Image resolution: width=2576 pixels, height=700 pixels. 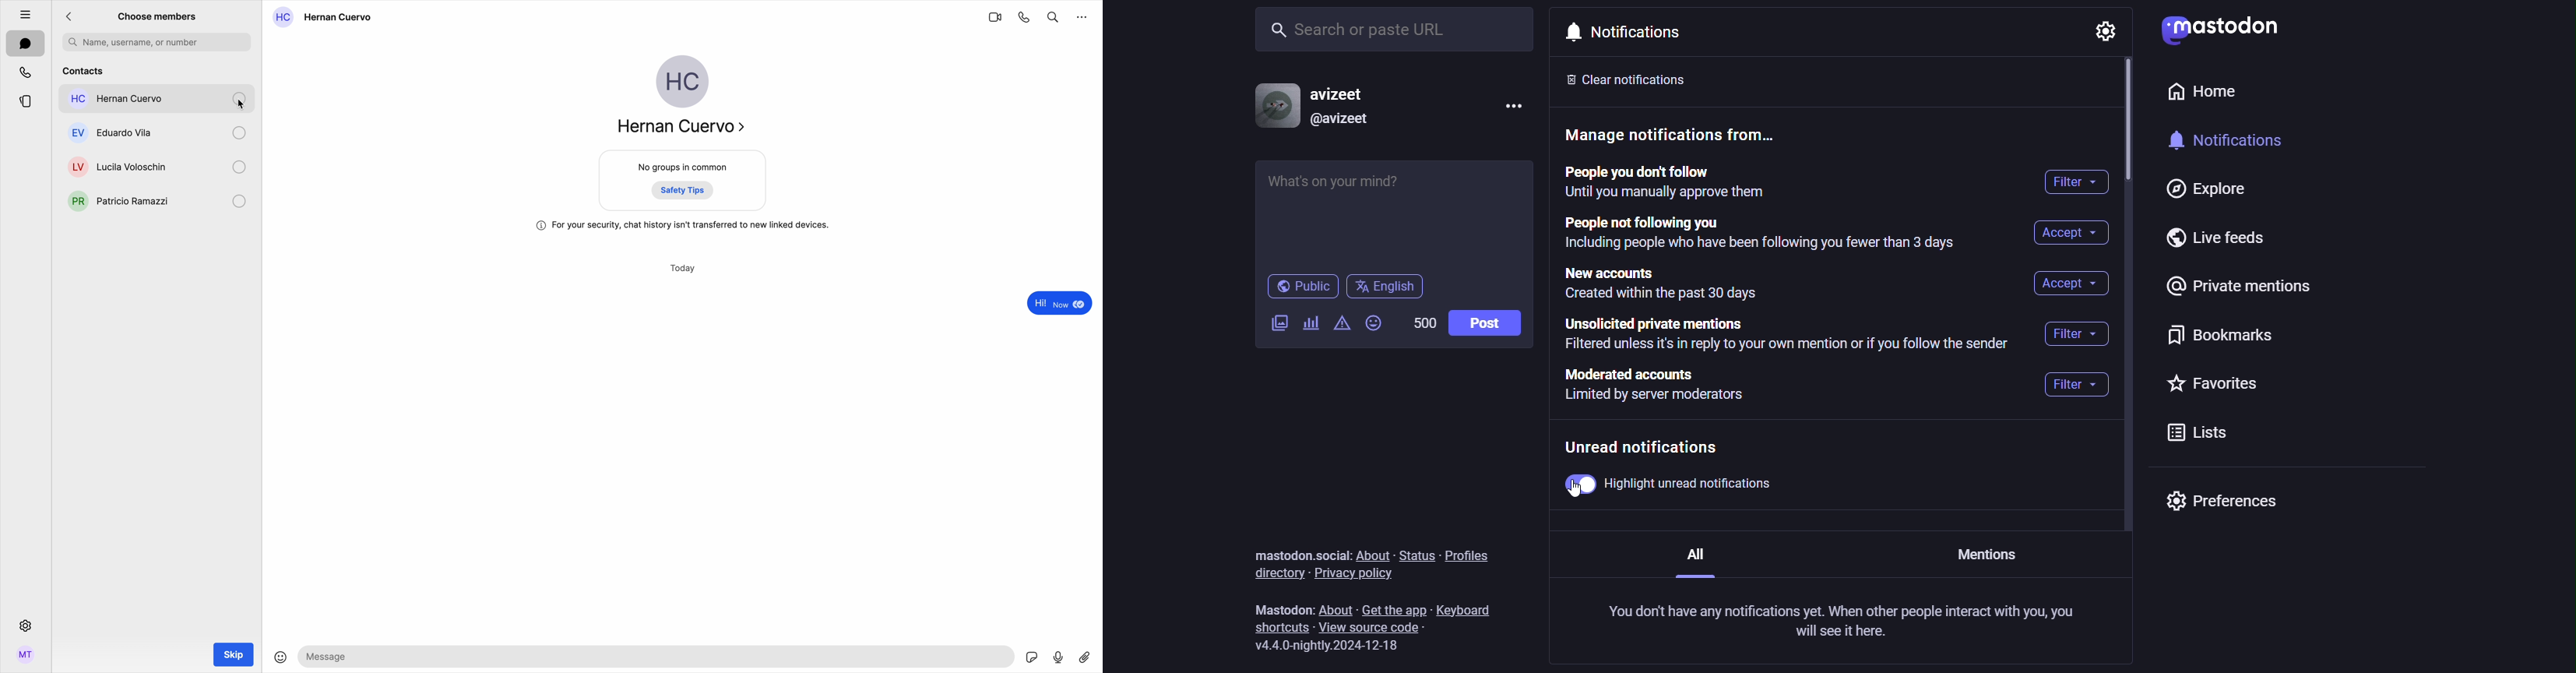 What do you see at coordinates (1665, 184) in the screenshot?
I see `people you dont follow` at bounding box center [1665, 184].